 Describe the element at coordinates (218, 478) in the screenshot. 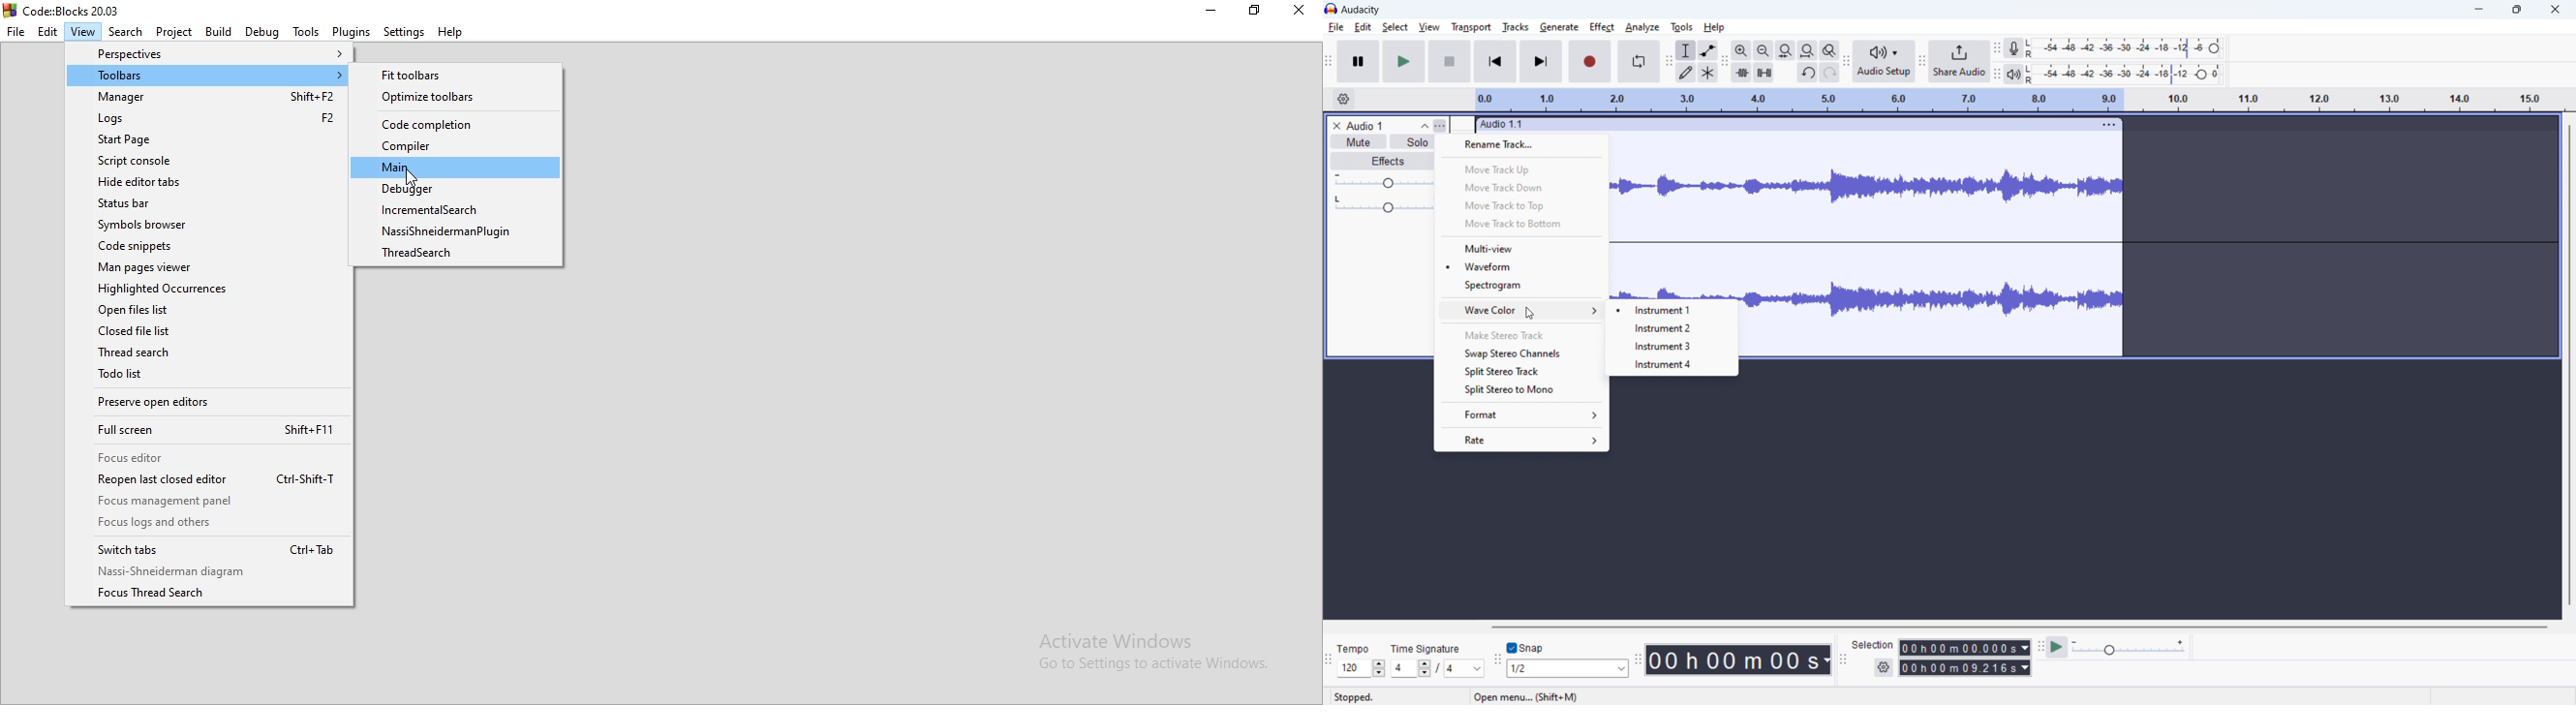

I see `Reopen last closed editor` at that location.